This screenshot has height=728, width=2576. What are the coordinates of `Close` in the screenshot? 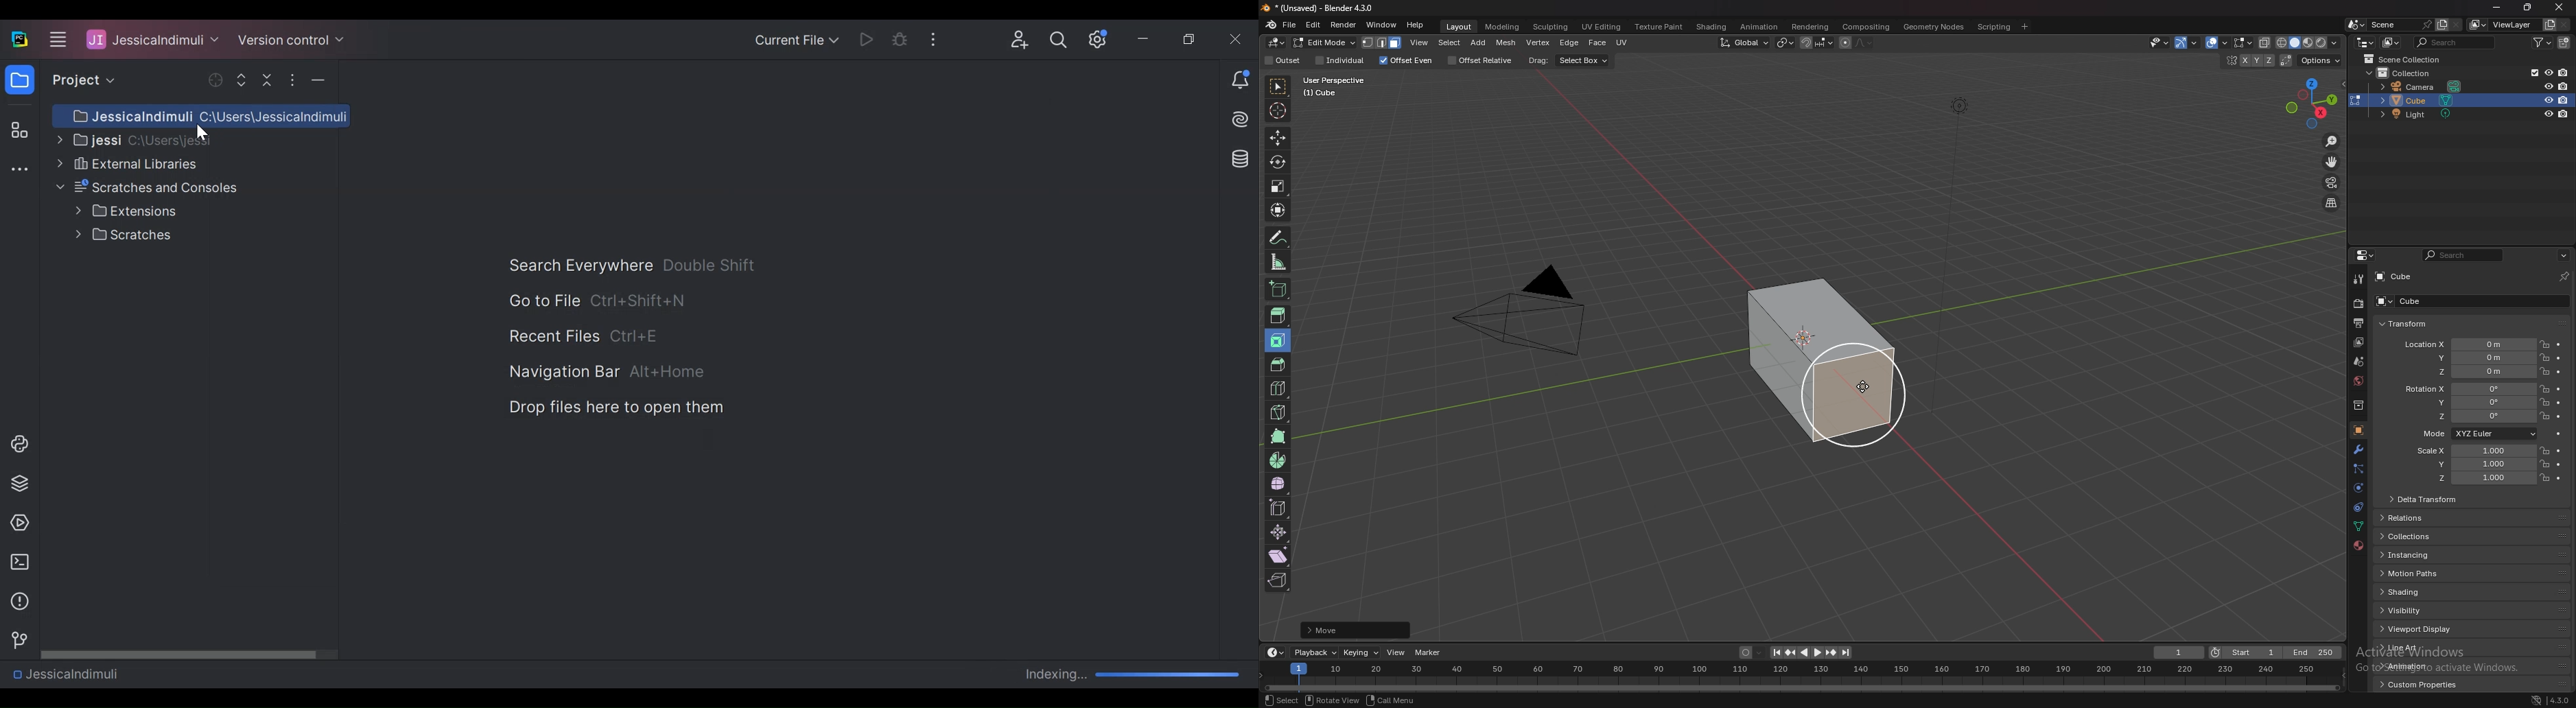 It's located at (1237, 39).